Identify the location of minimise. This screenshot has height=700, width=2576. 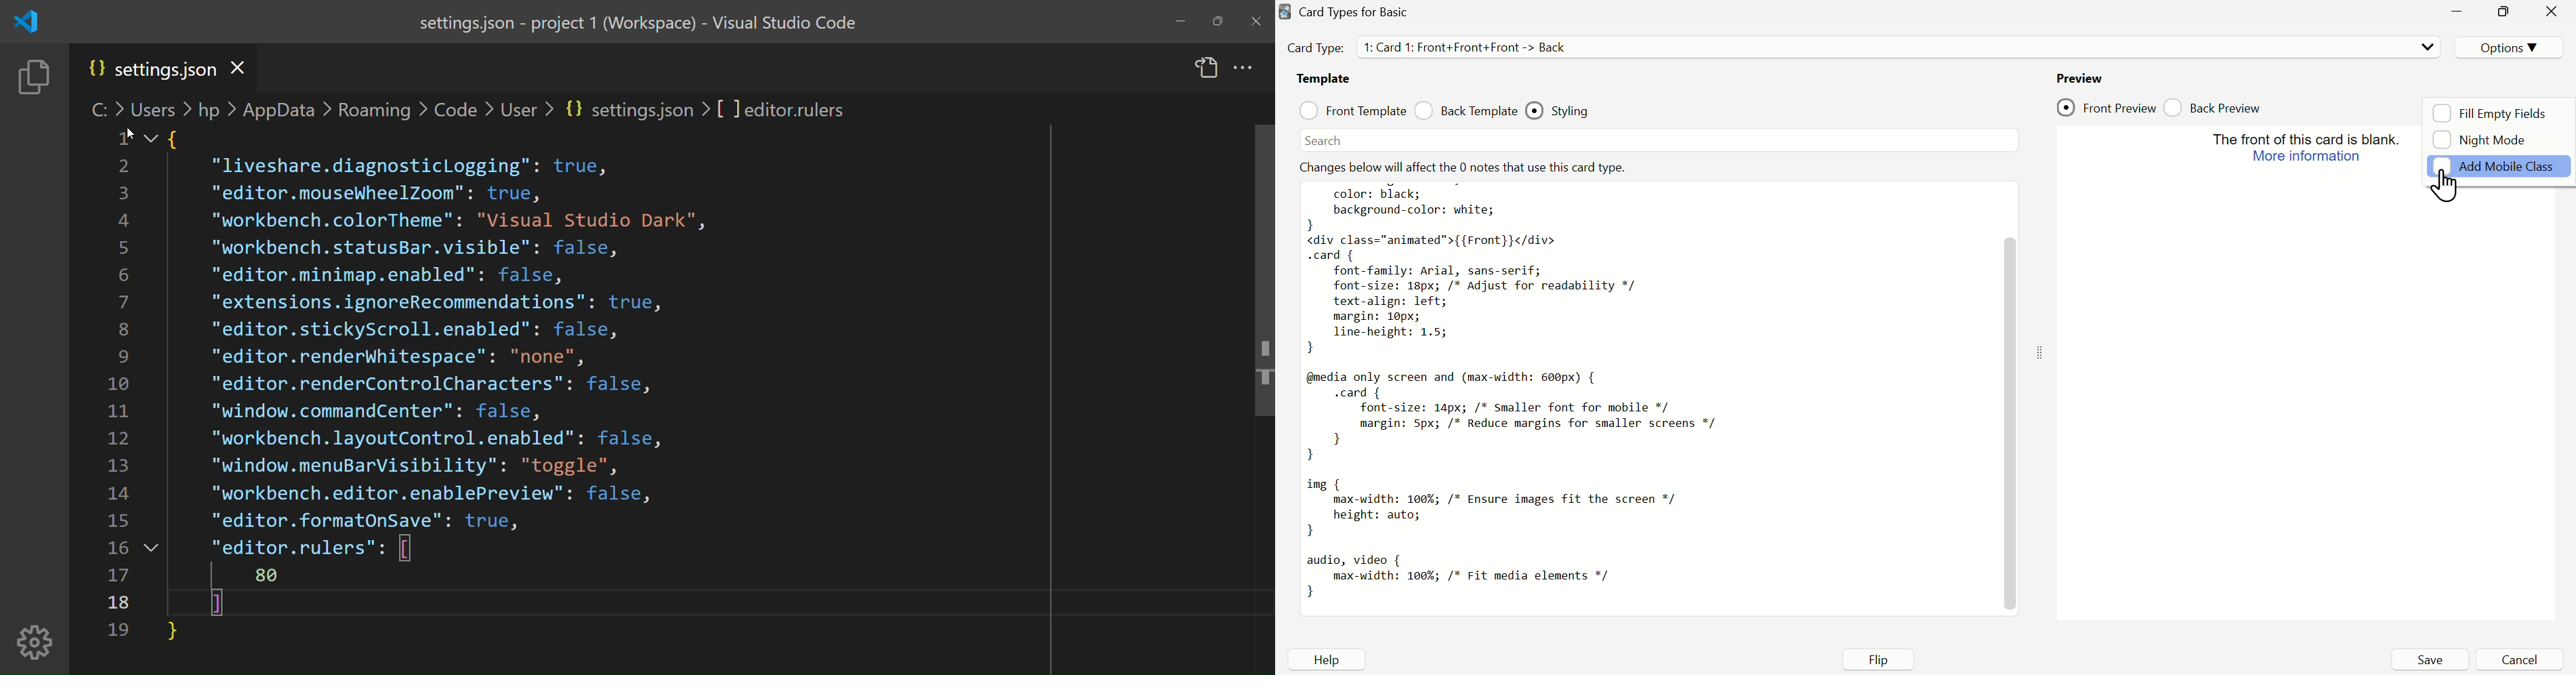
(2461, 14).